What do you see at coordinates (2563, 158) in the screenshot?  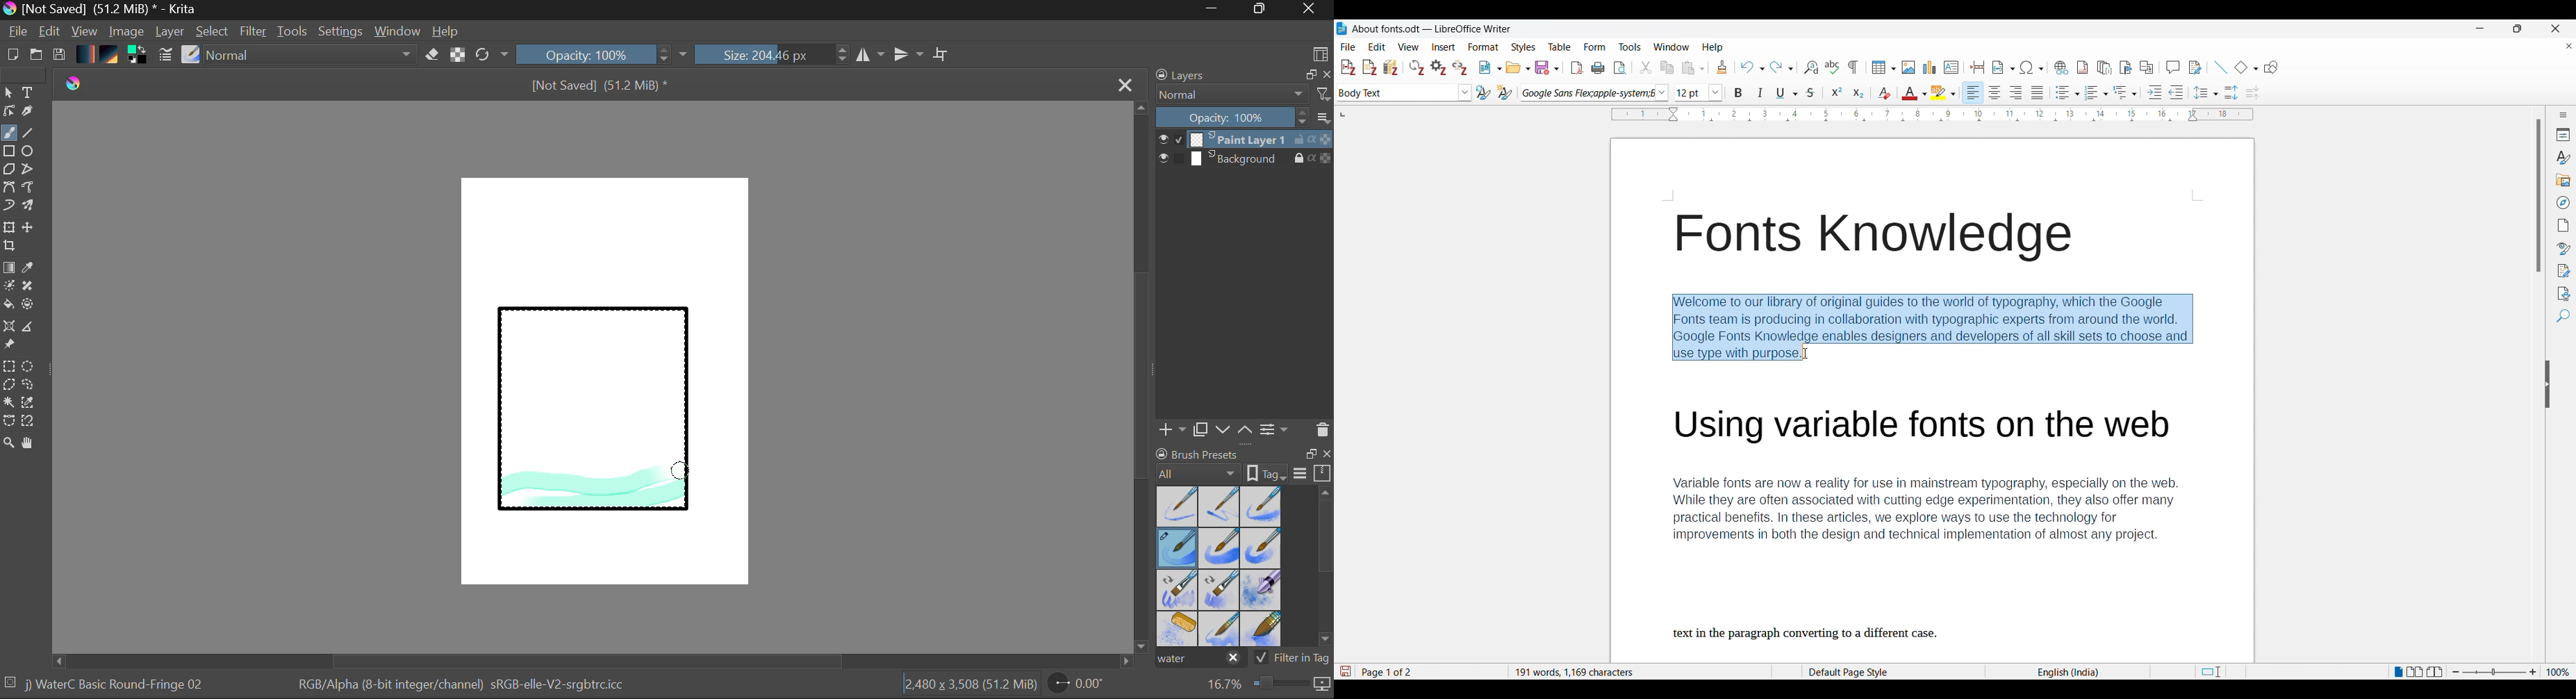 I see `Styles` at bounding box center [2563, 158].